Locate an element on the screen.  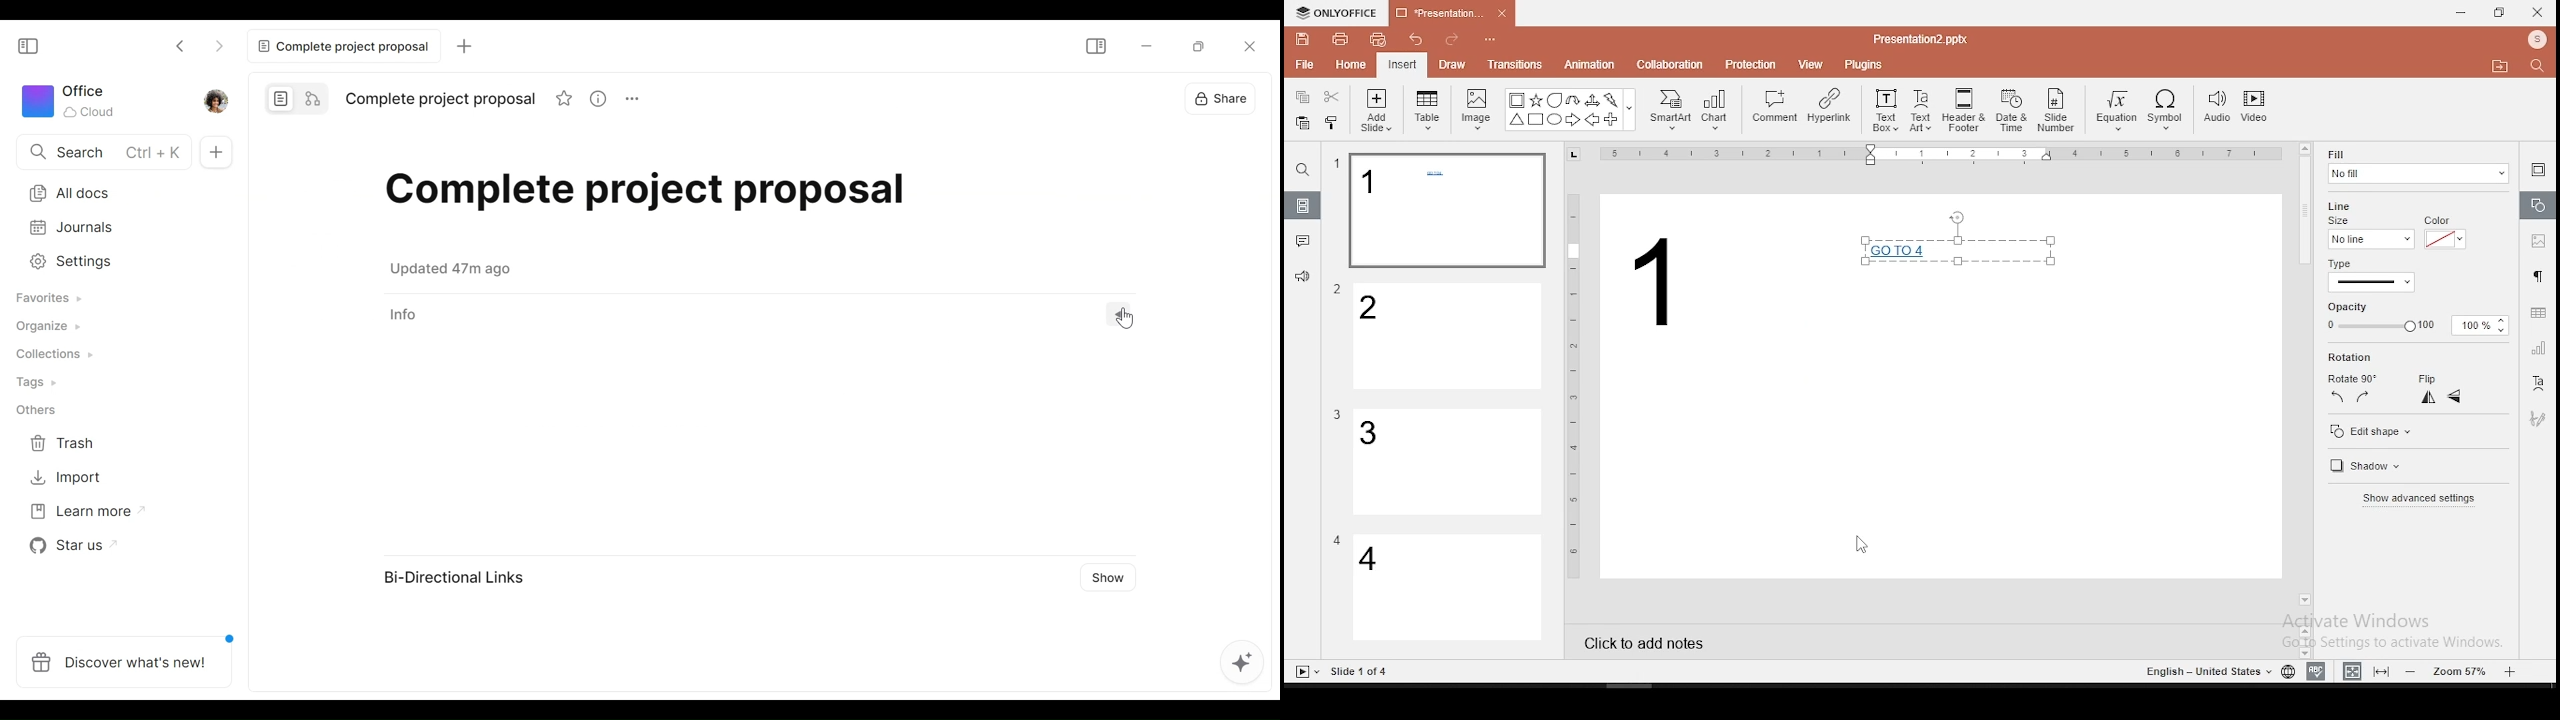
insert is located at coordinates (1401, 64).